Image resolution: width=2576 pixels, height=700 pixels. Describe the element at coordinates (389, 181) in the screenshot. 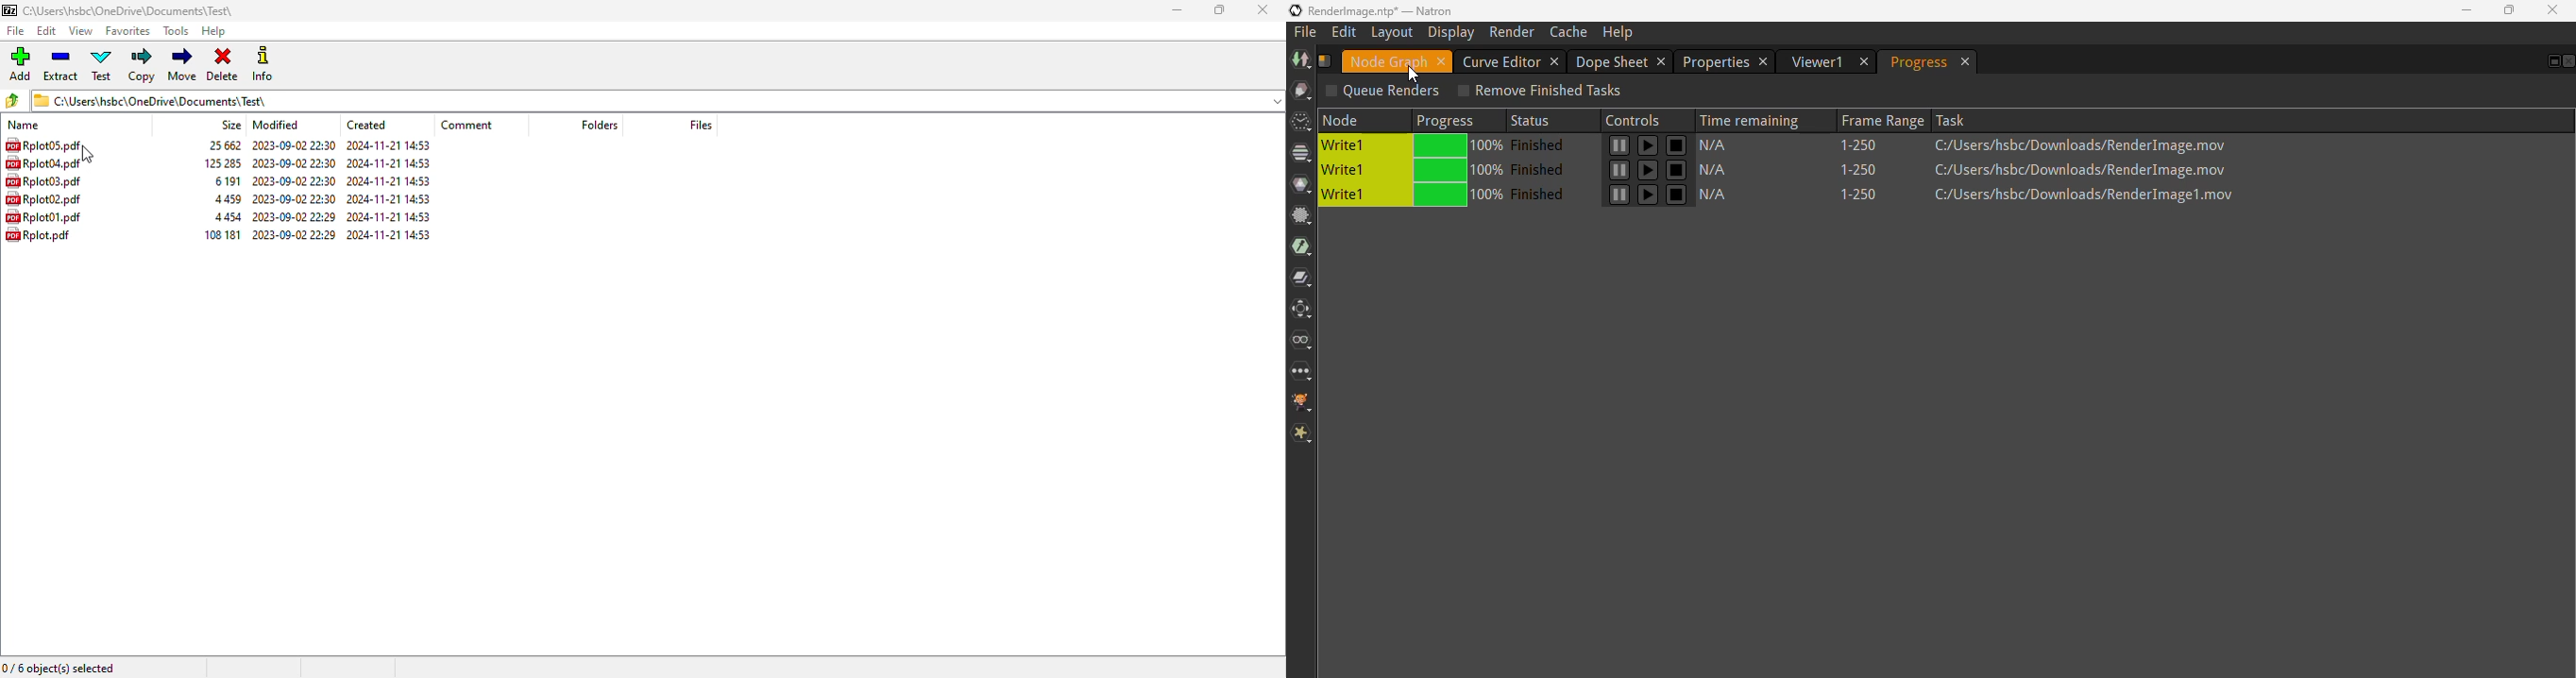

I see `created date & time` at that location.